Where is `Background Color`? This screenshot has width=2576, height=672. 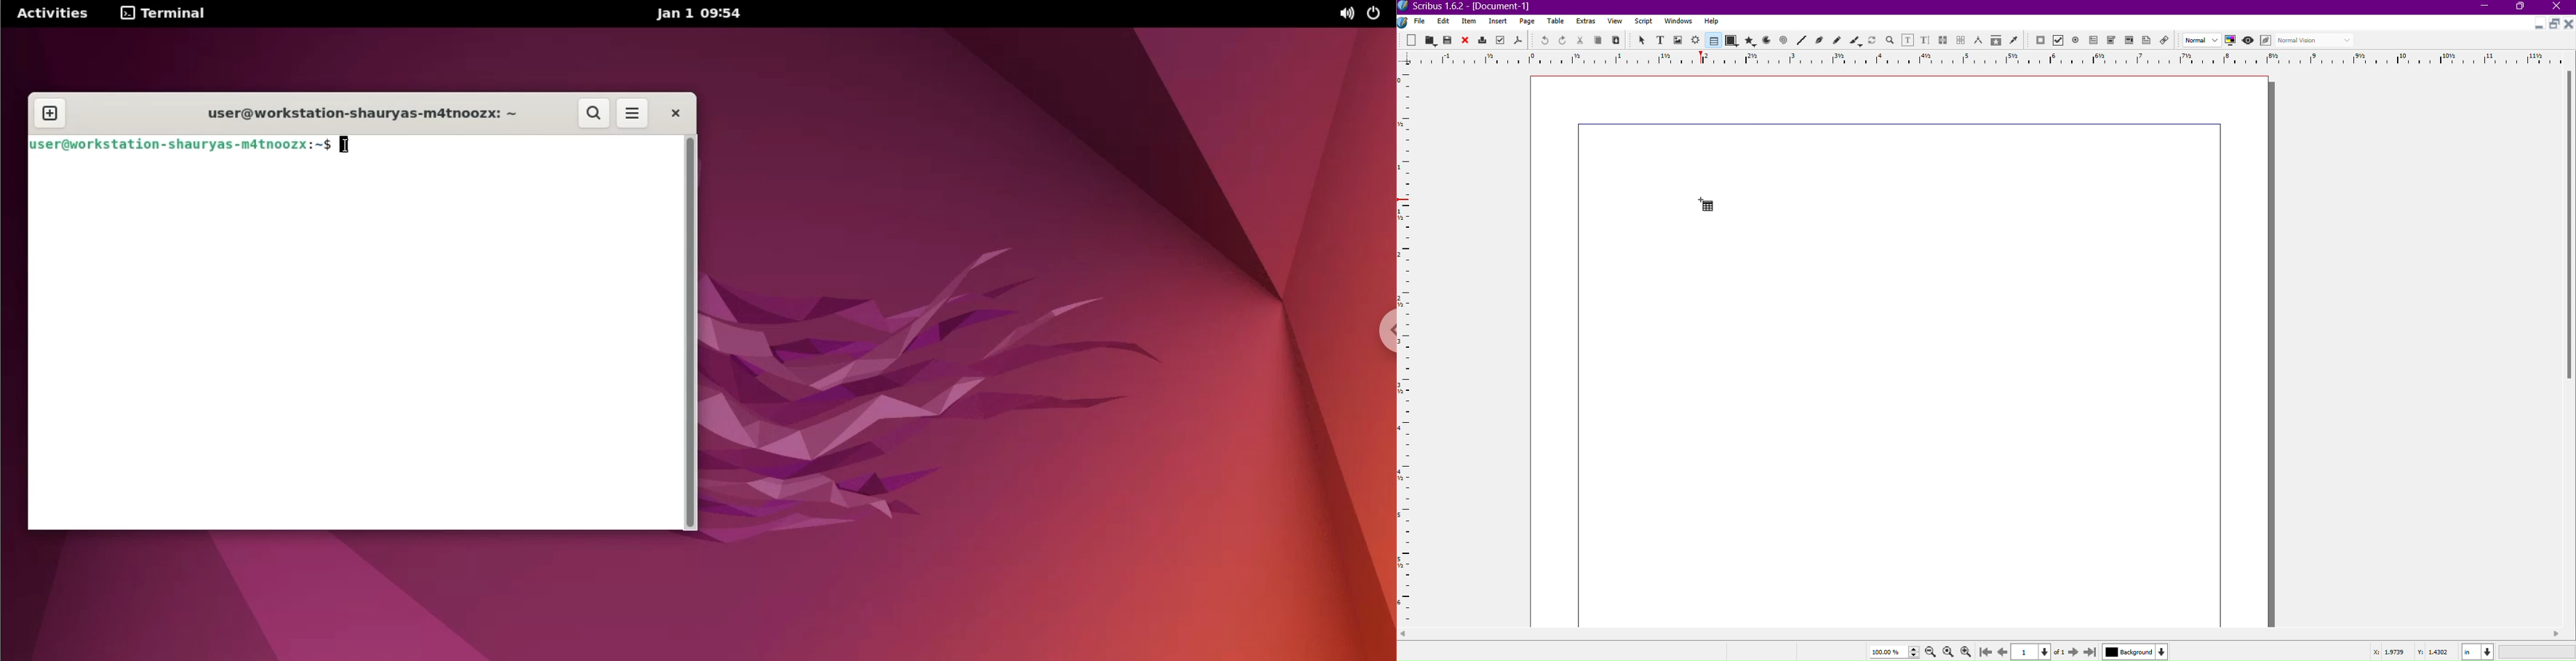
Background Color is located at coordinates (2134, 651).